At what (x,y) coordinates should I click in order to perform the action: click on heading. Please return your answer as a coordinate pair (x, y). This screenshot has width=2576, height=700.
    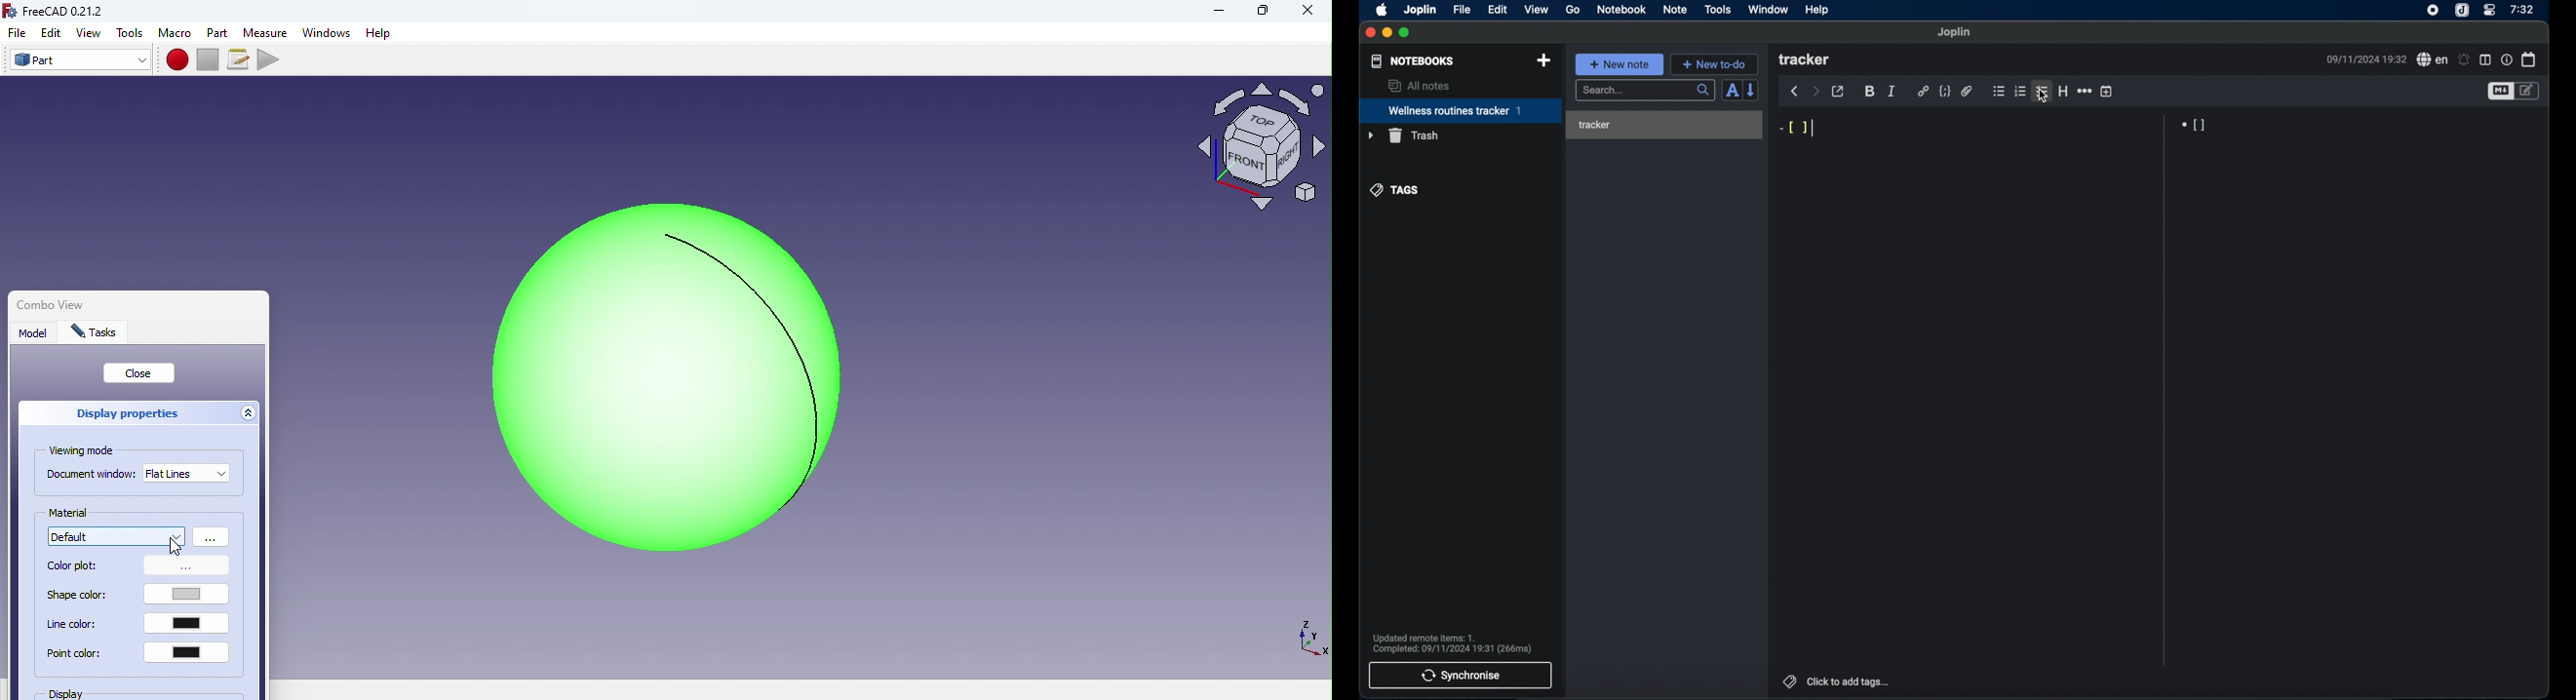
    Looking at the image, I should click on (2063, 91).